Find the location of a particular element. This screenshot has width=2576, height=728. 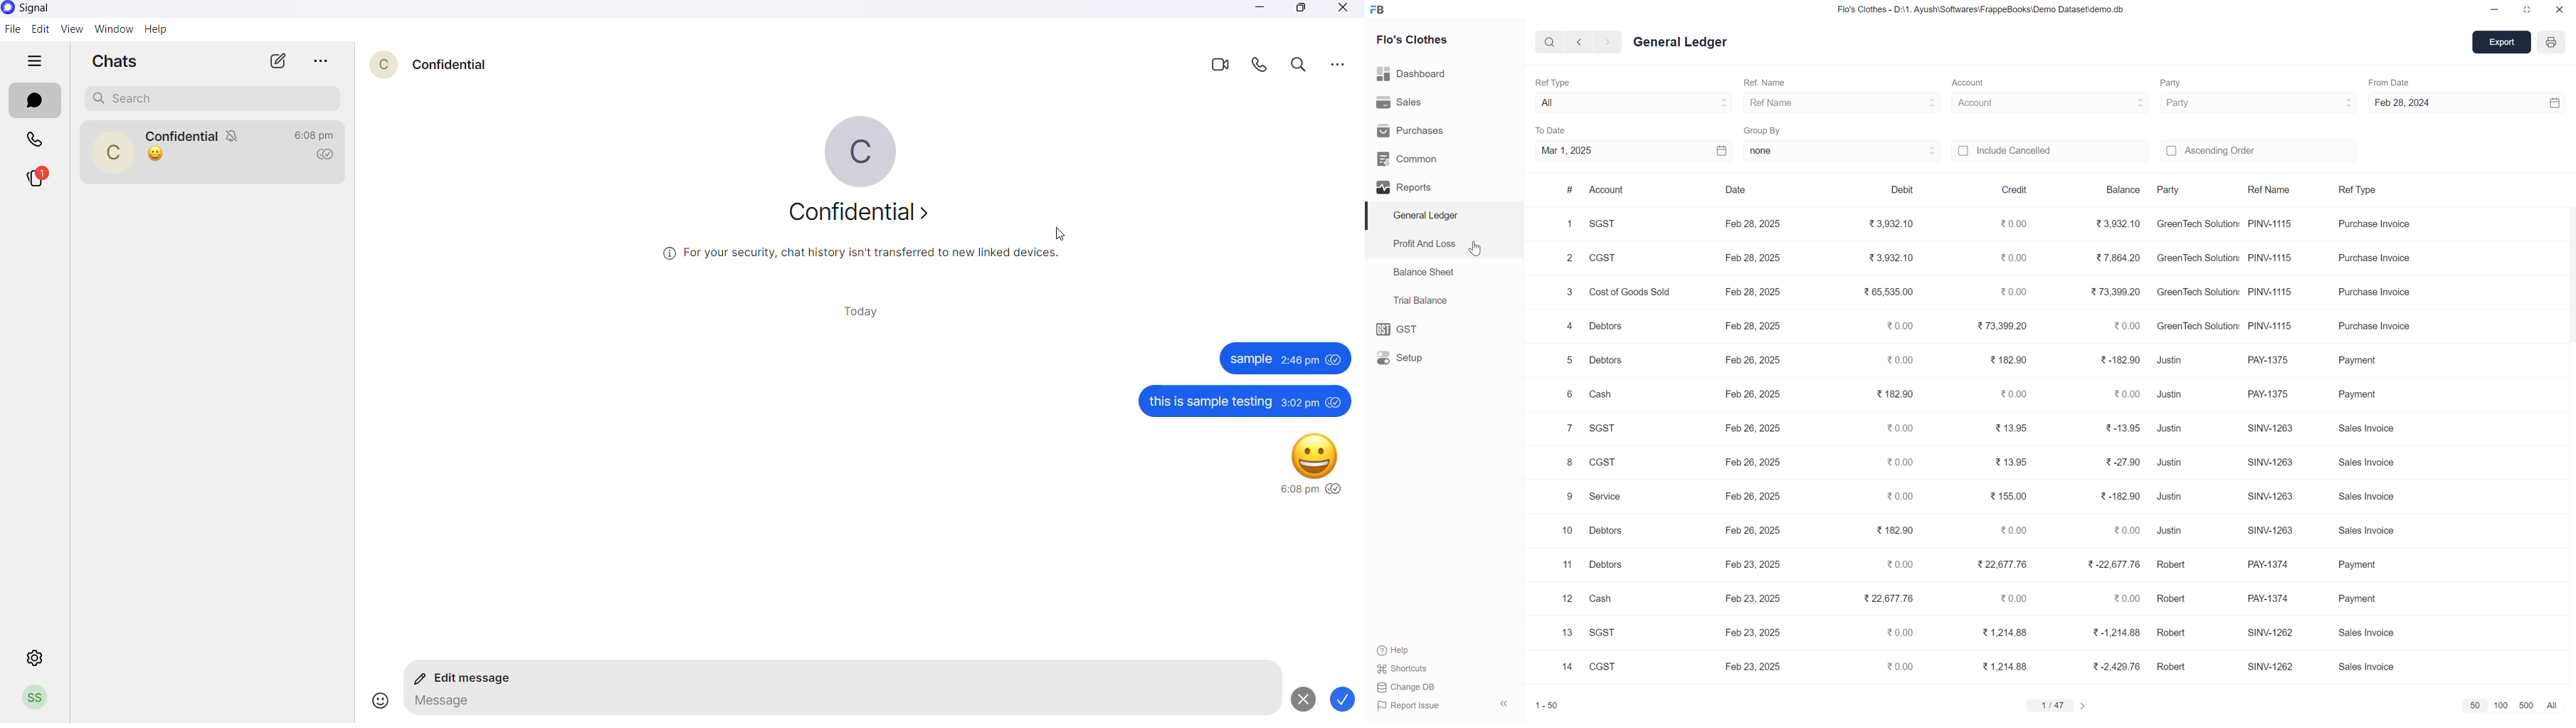

Account dropdown is located at coordinates (2115, 105).